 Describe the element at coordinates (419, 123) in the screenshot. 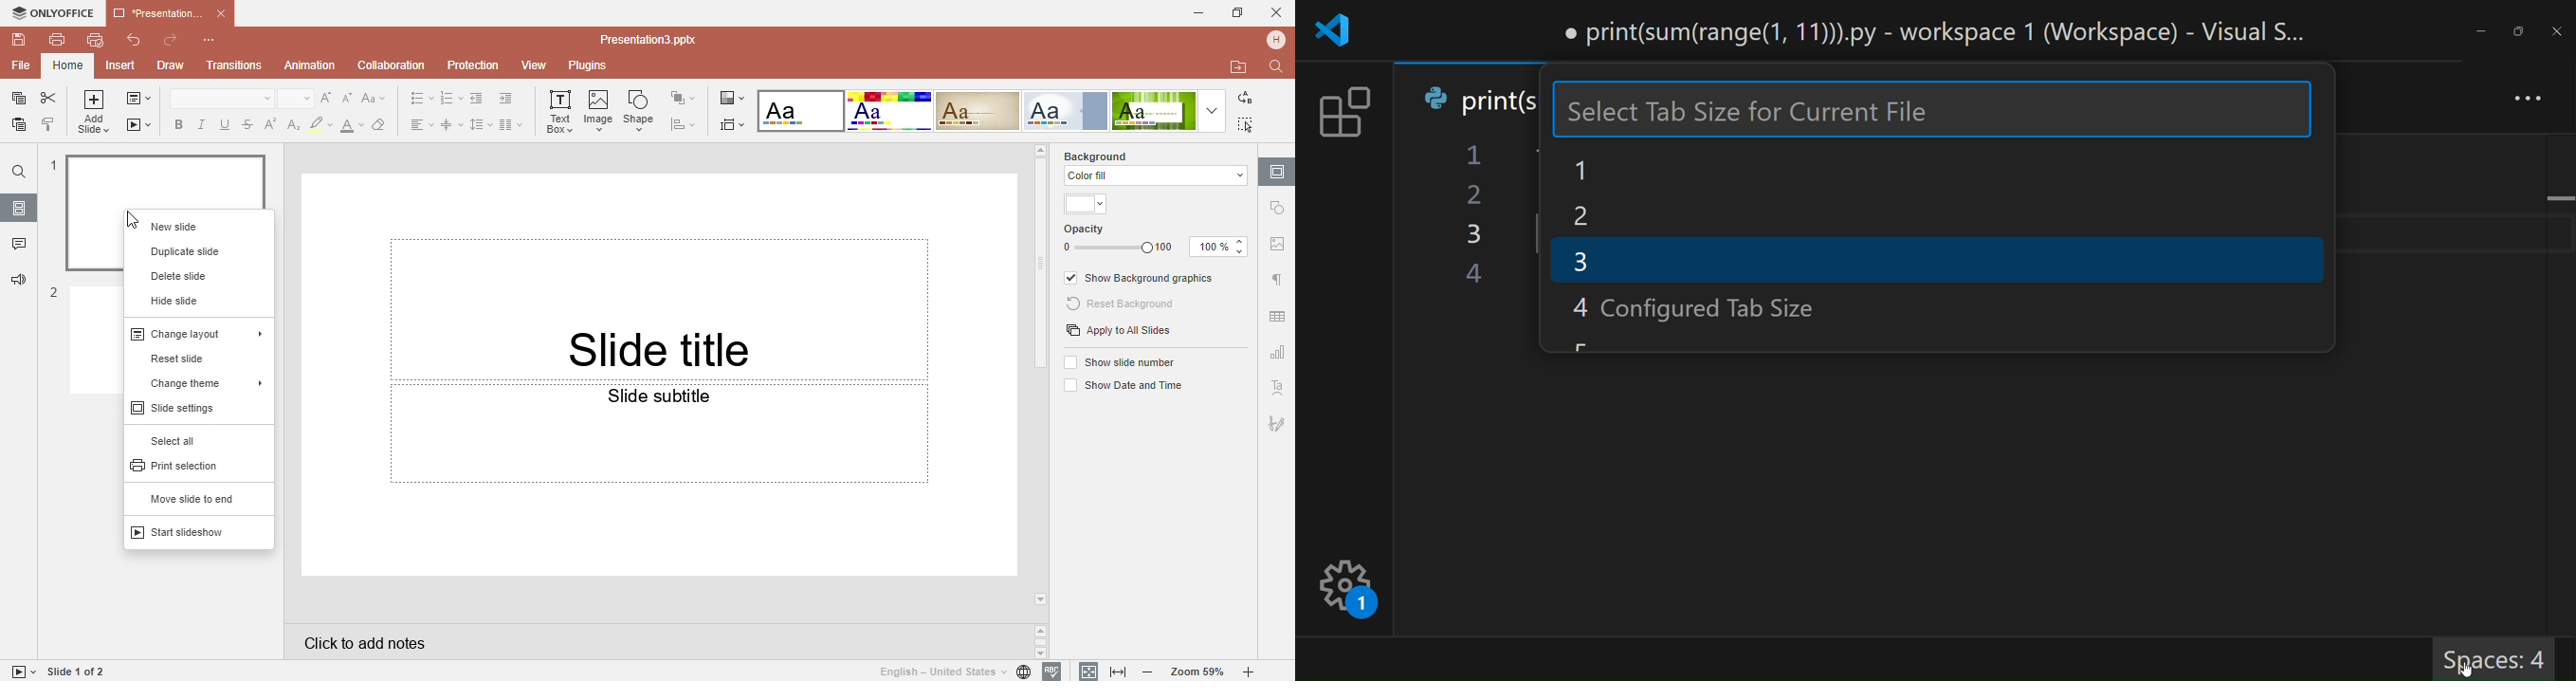

I see `Horizontal align` at that location.